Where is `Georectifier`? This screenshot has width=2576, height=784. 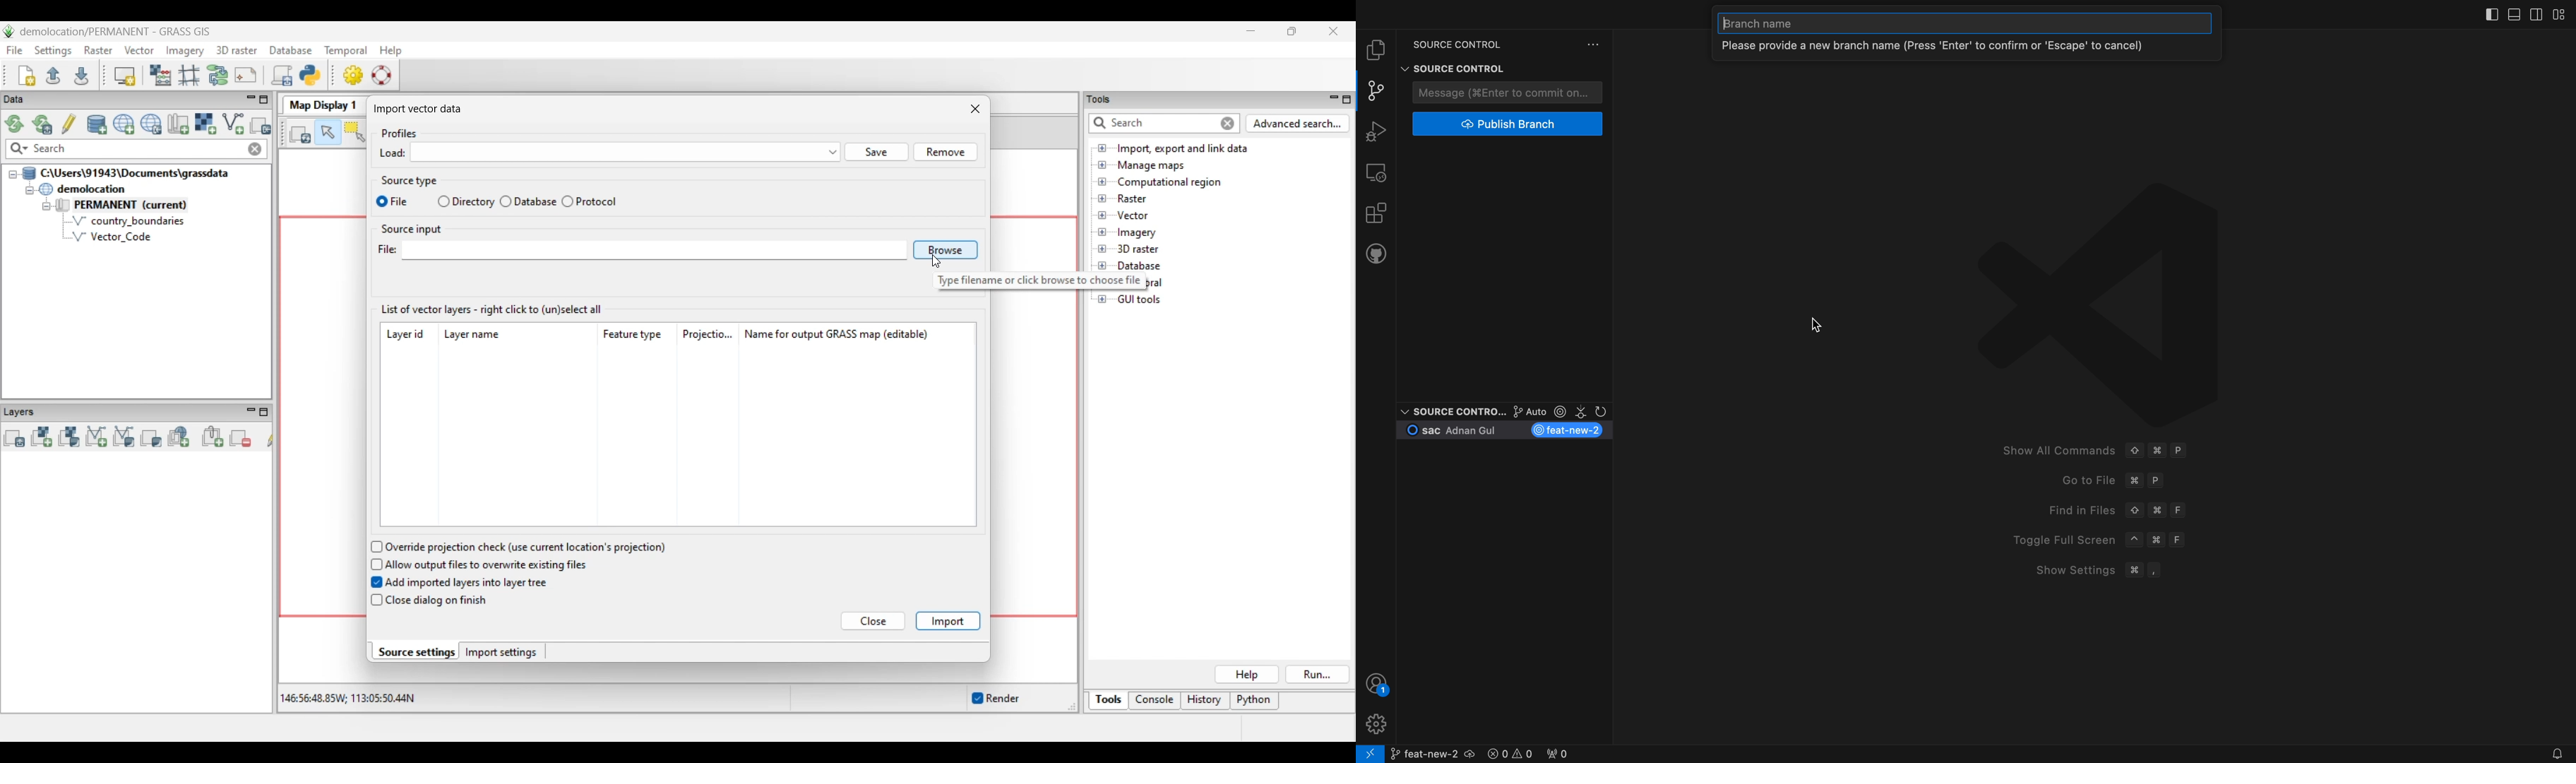 Georectifier is located at coordinates (189, 76).